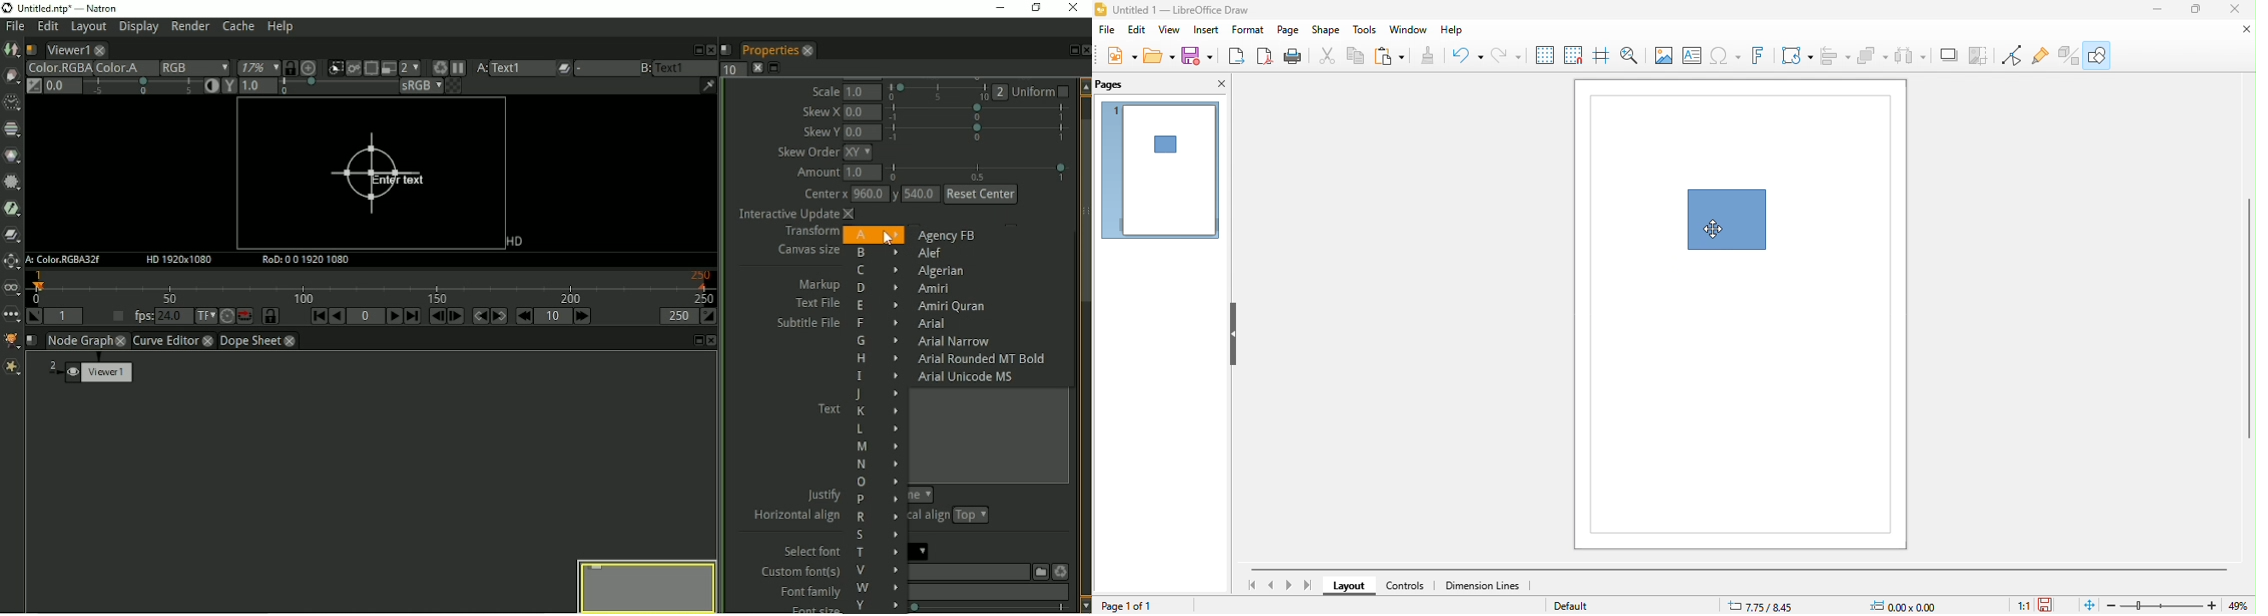  Describe the element at coordinates (1726, 220) in the screenshot. I see `shape` at that location.